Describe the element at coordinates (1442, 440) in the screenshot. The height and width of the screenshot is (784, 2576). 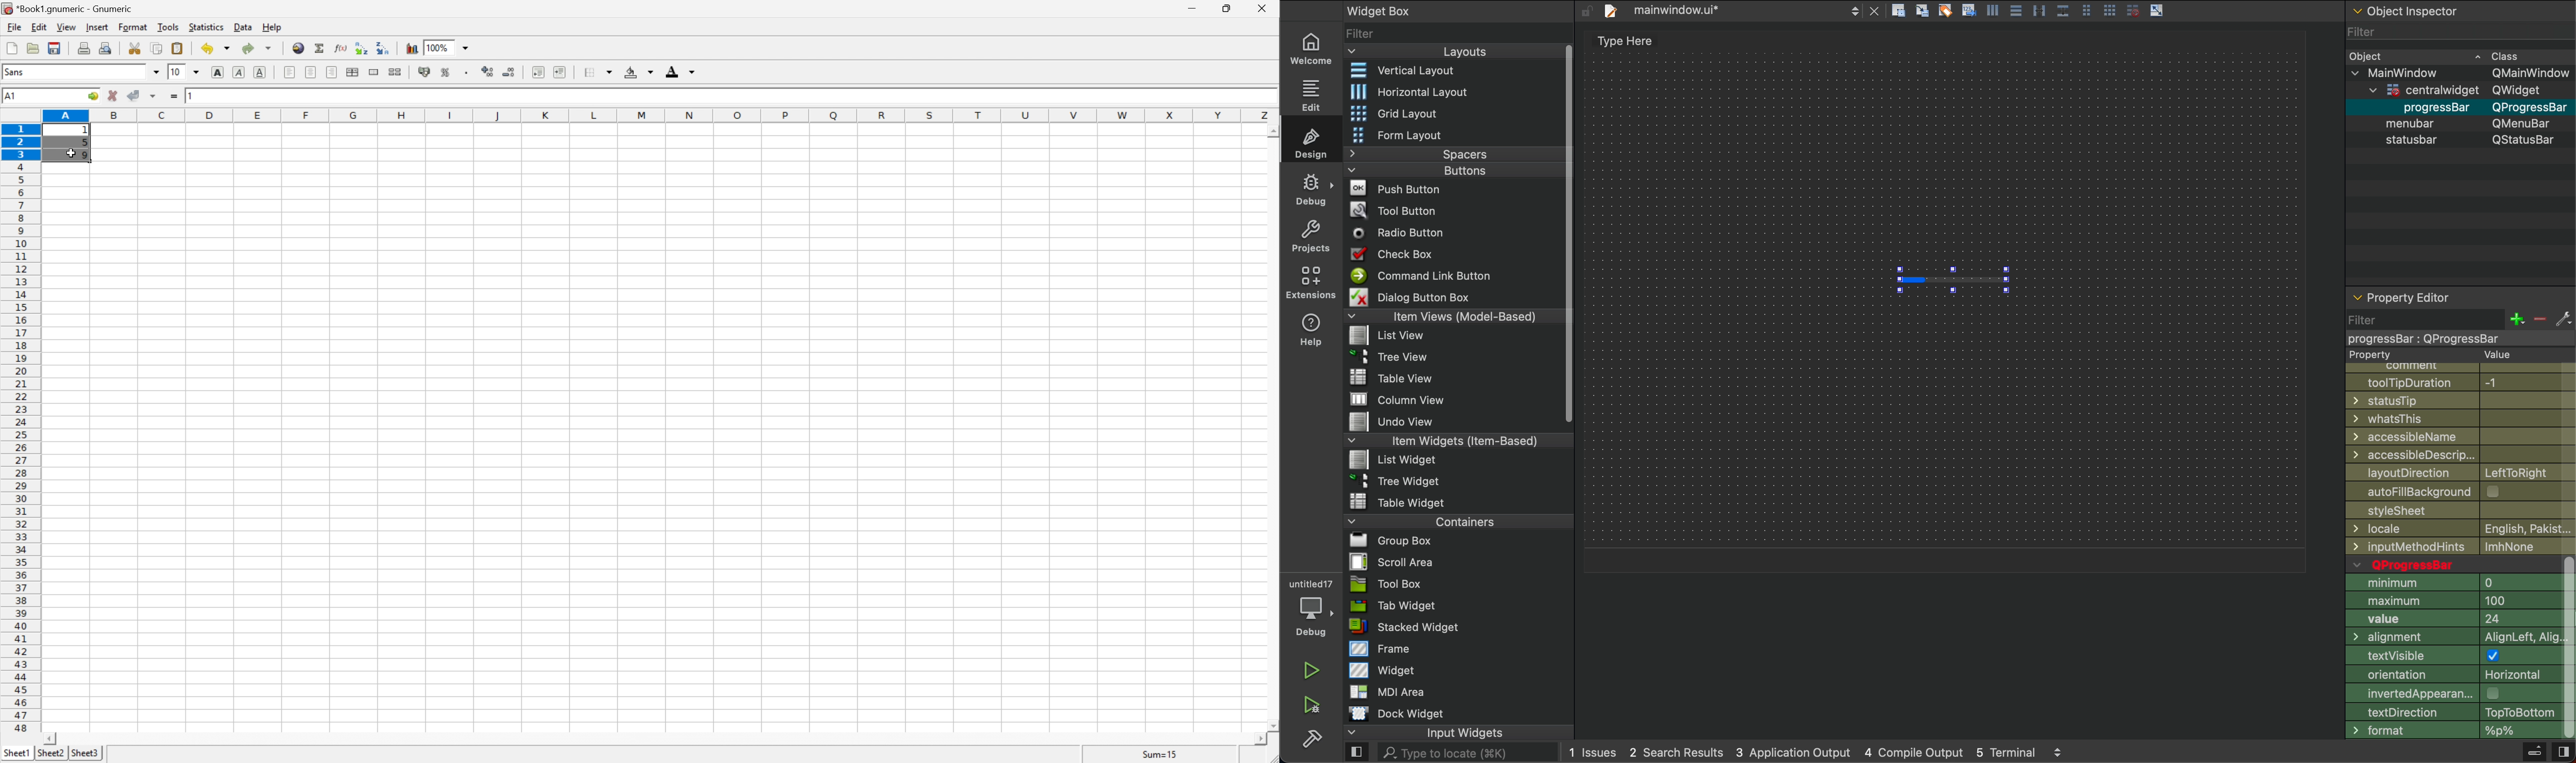
I see `Item Widgets` at that location.